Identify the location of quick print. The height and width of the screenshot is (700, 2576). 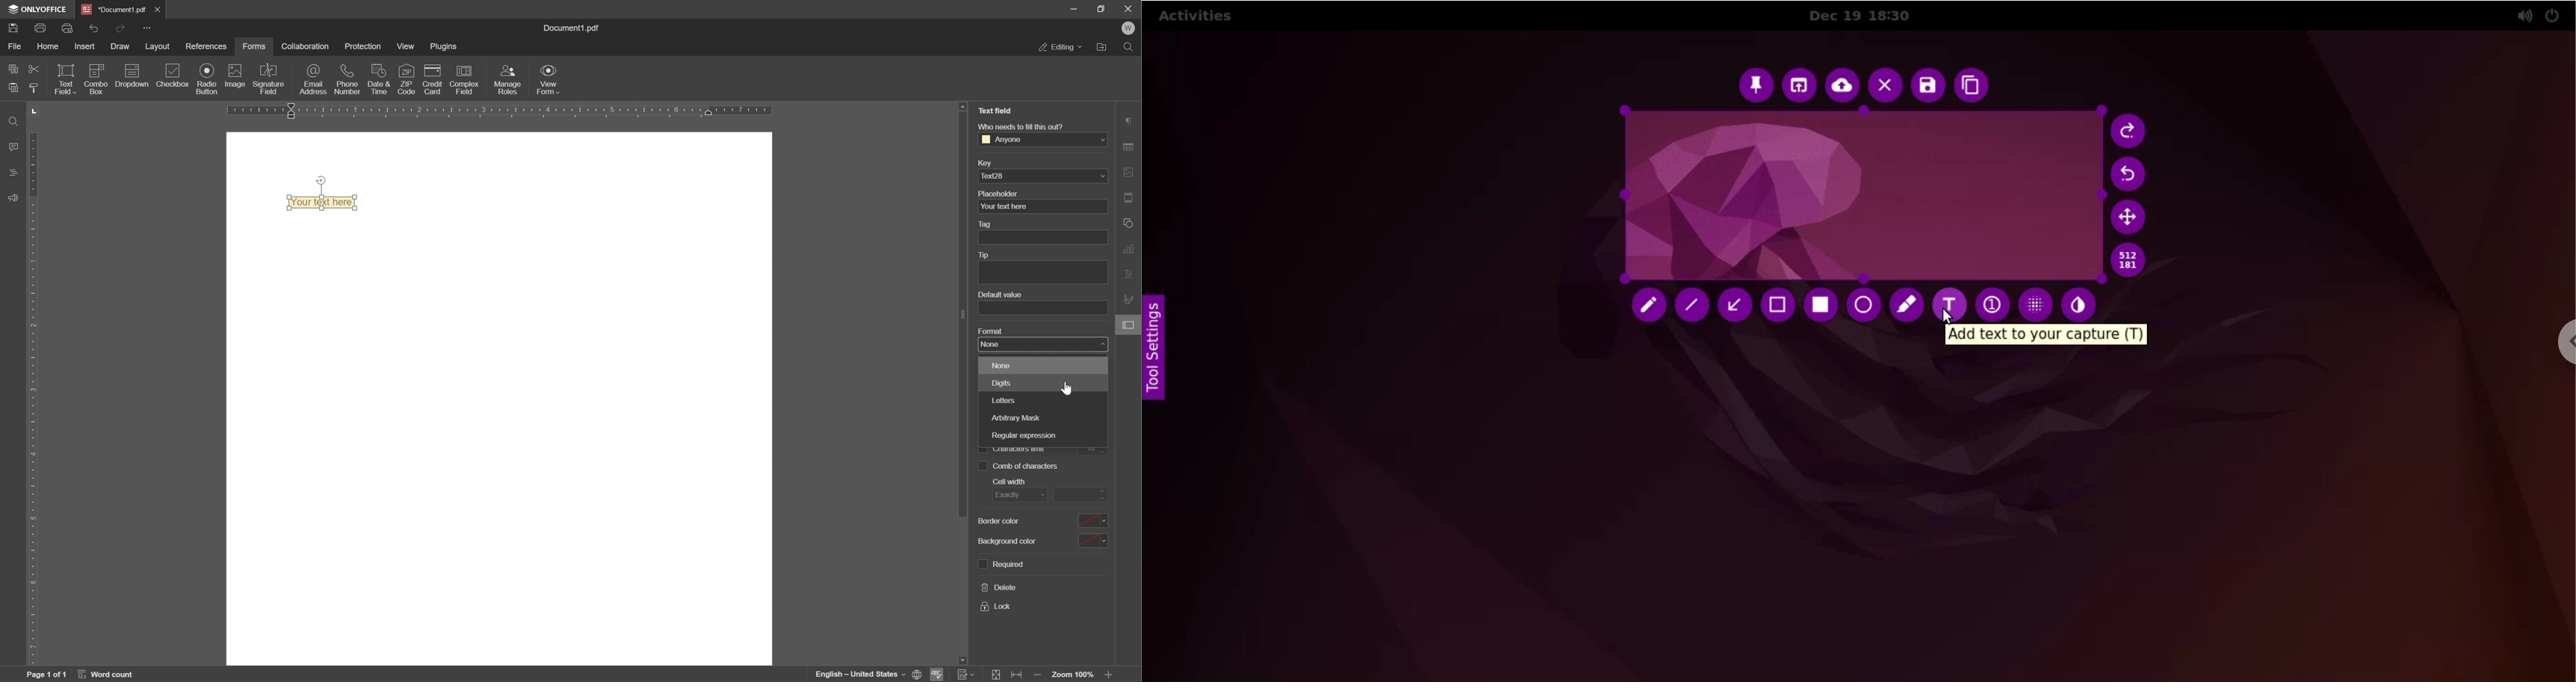
(67, 28).